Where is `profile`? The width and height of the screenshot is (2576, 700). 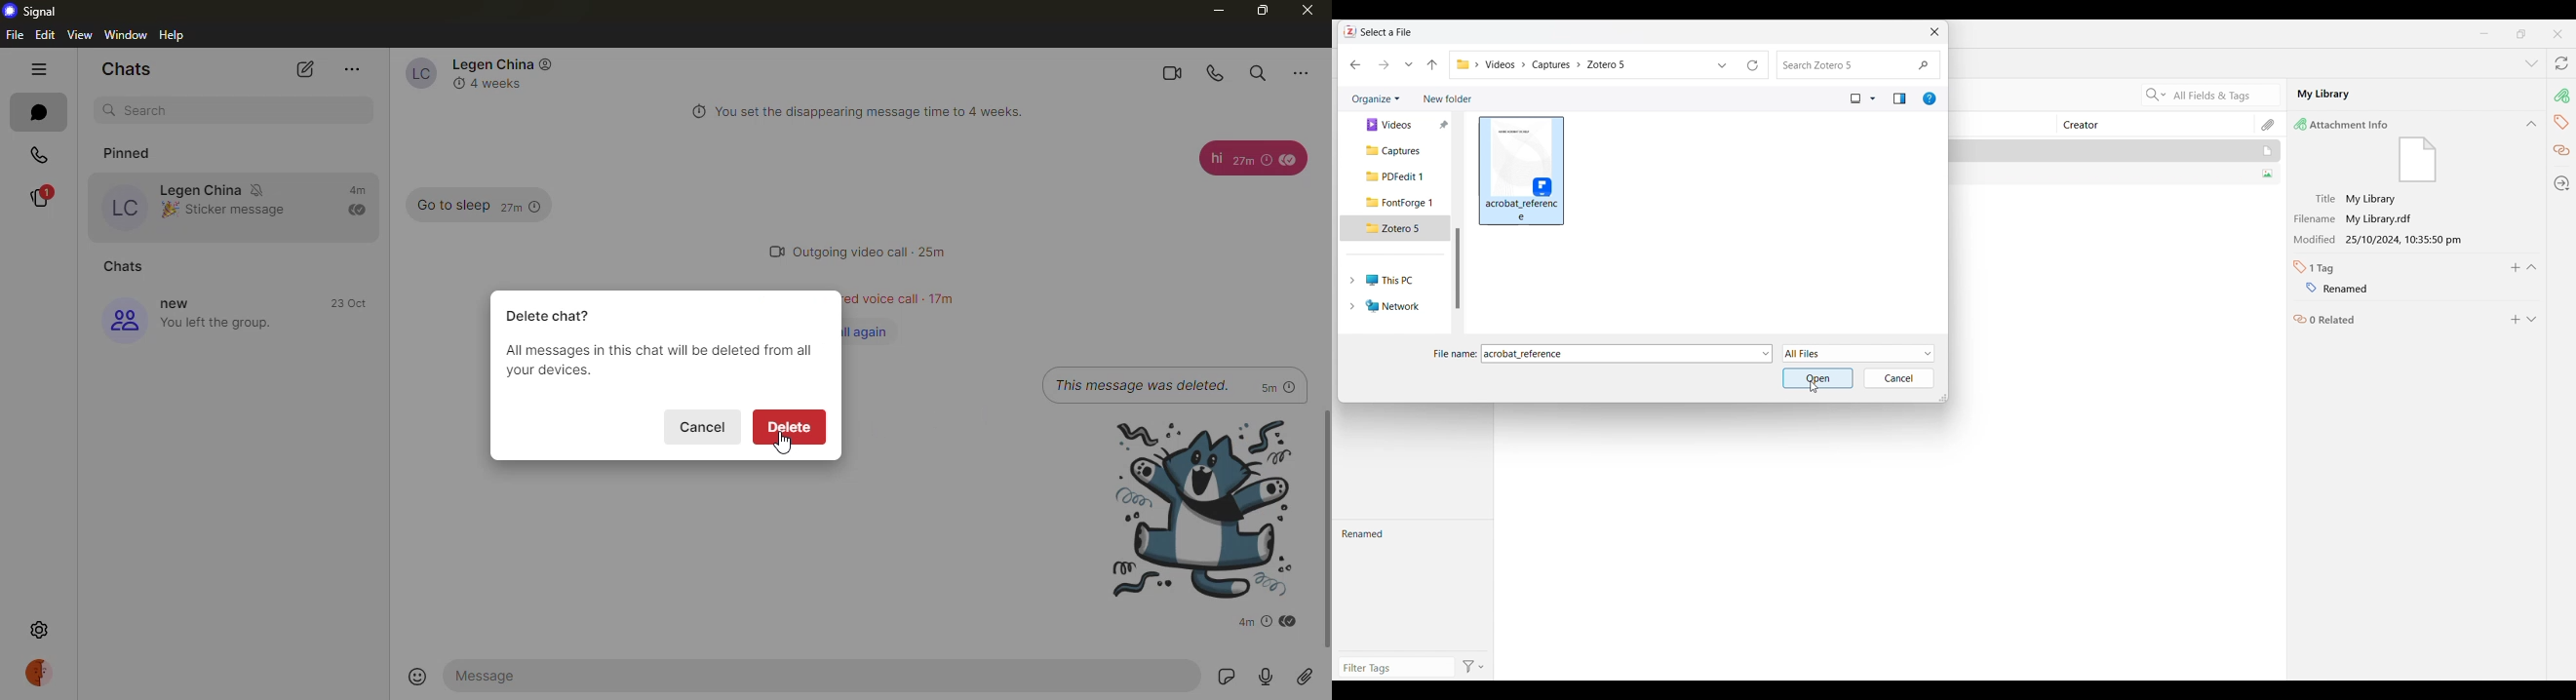 profile is located at coordinates (123, 321).